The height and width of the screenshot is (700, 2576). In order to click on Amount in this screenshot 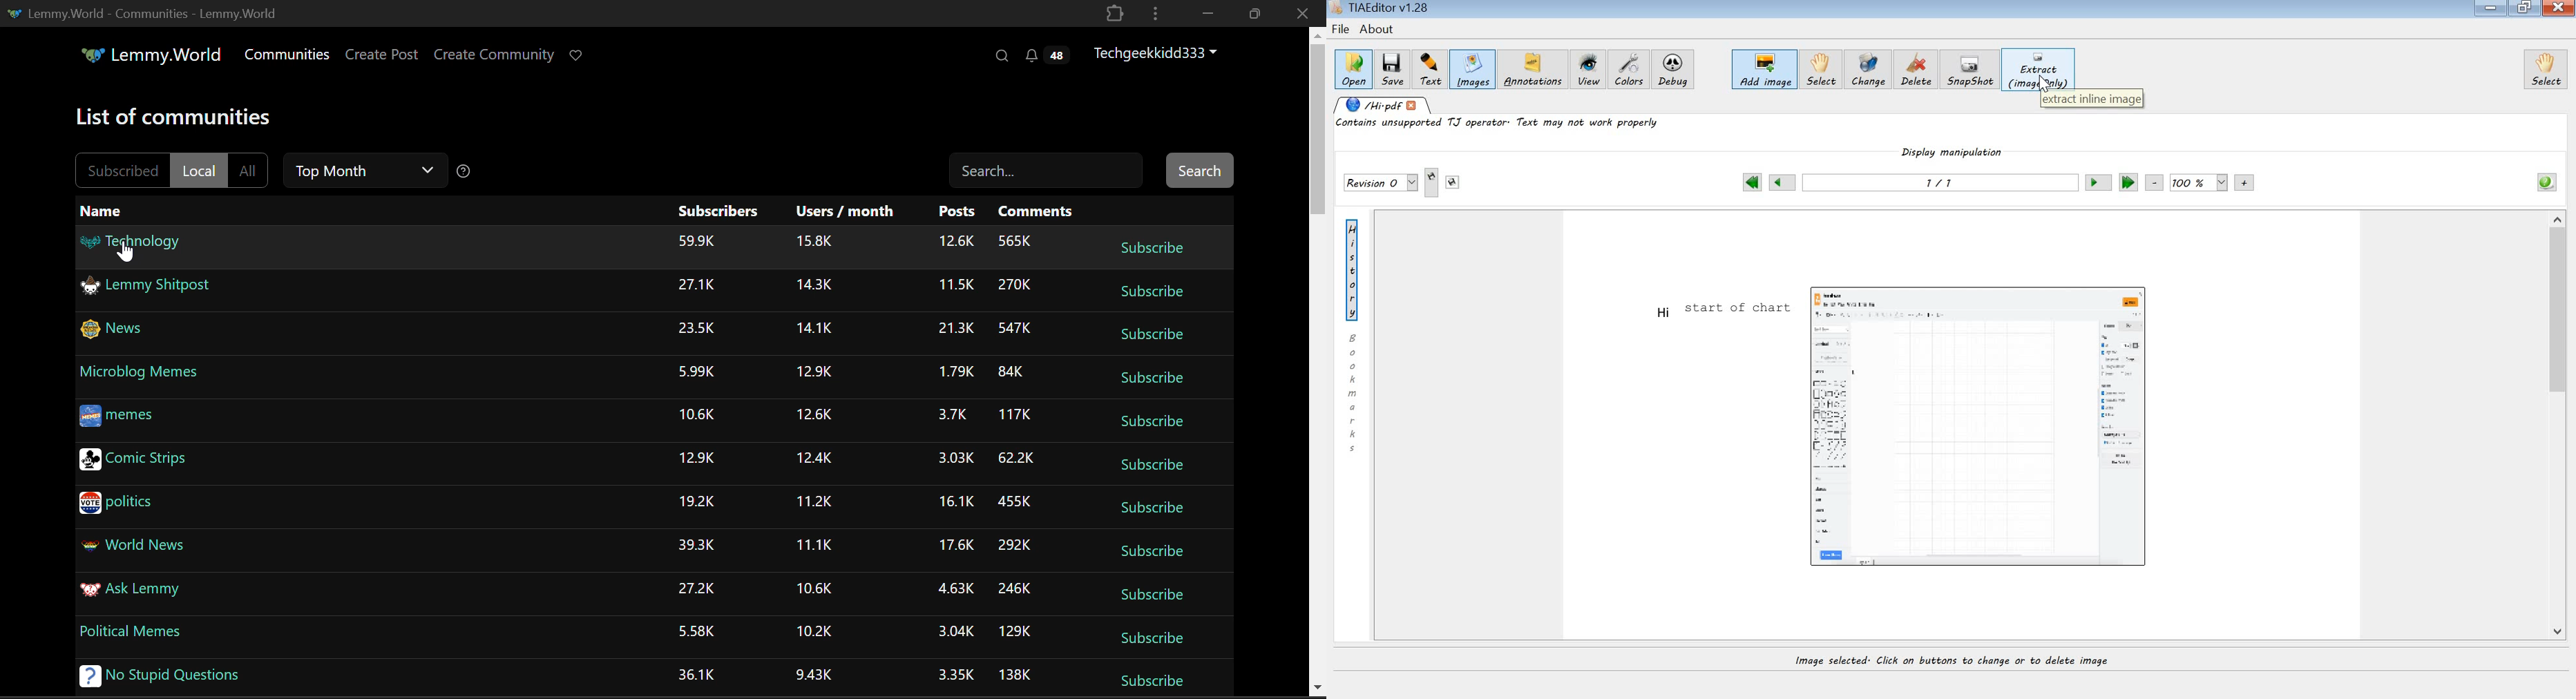, I will do `click(956, 329)`.